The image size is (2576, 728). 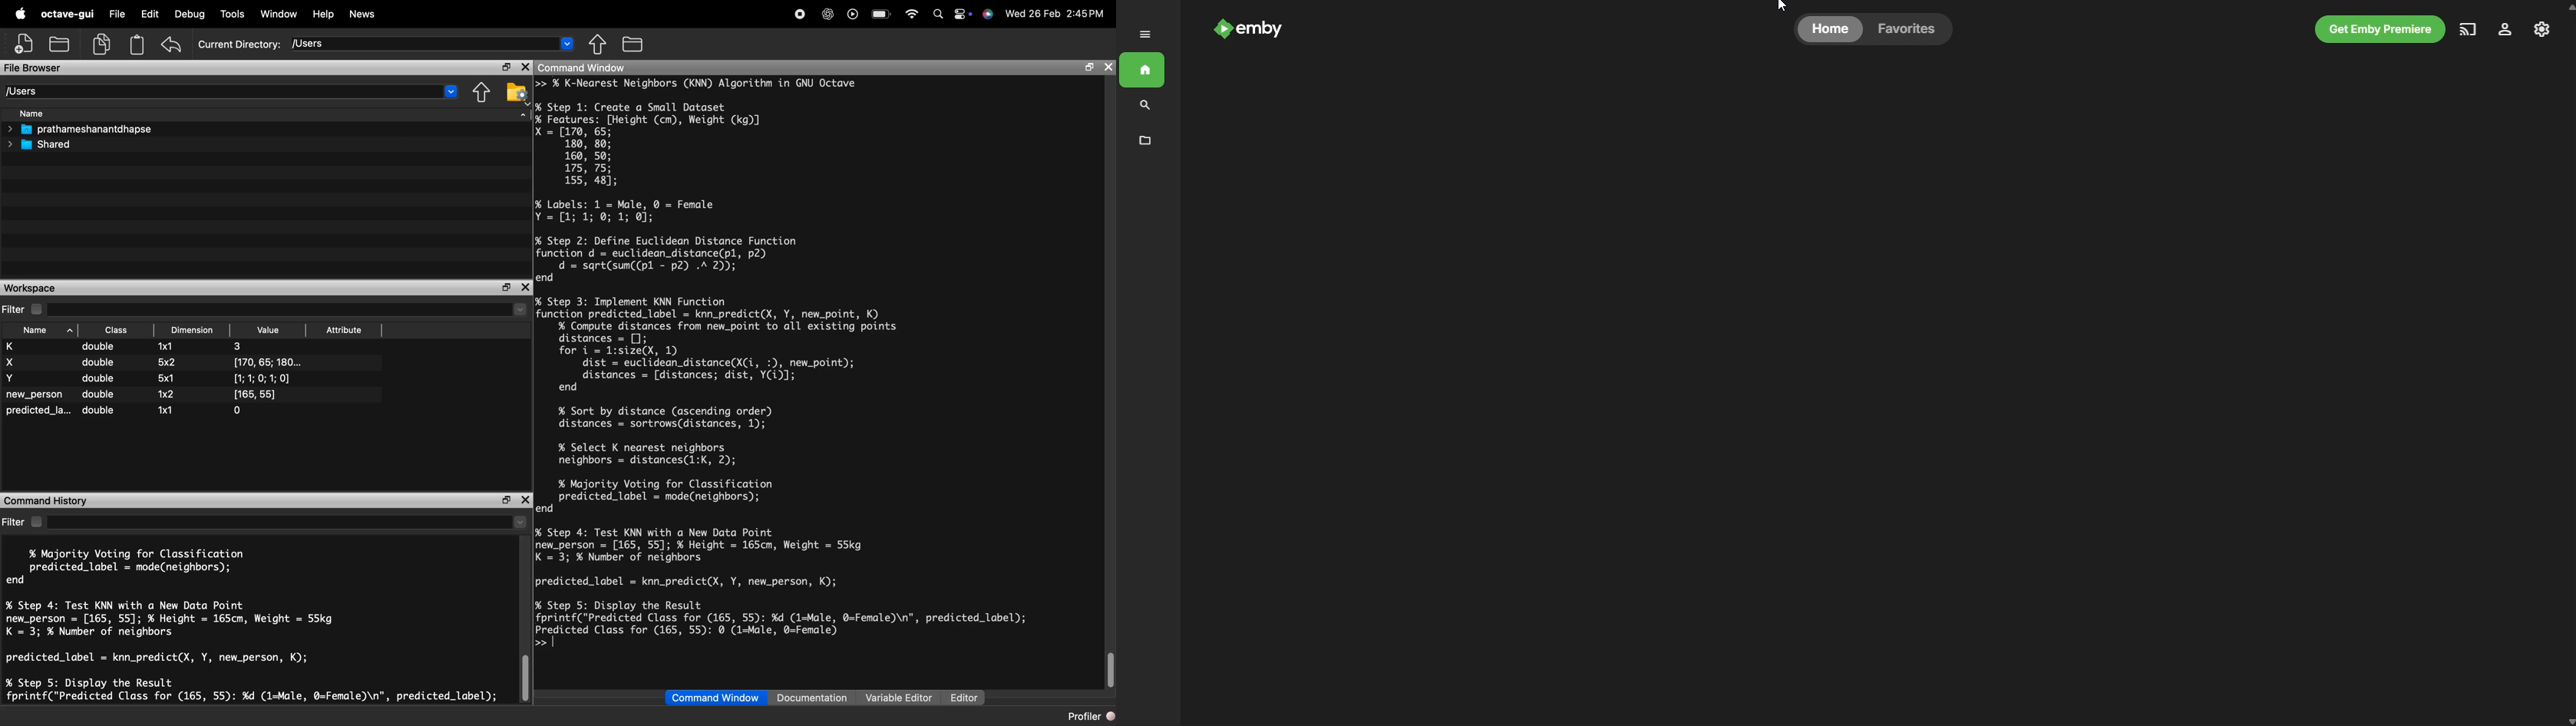 I want to click on close, so click(x=524, y=67).